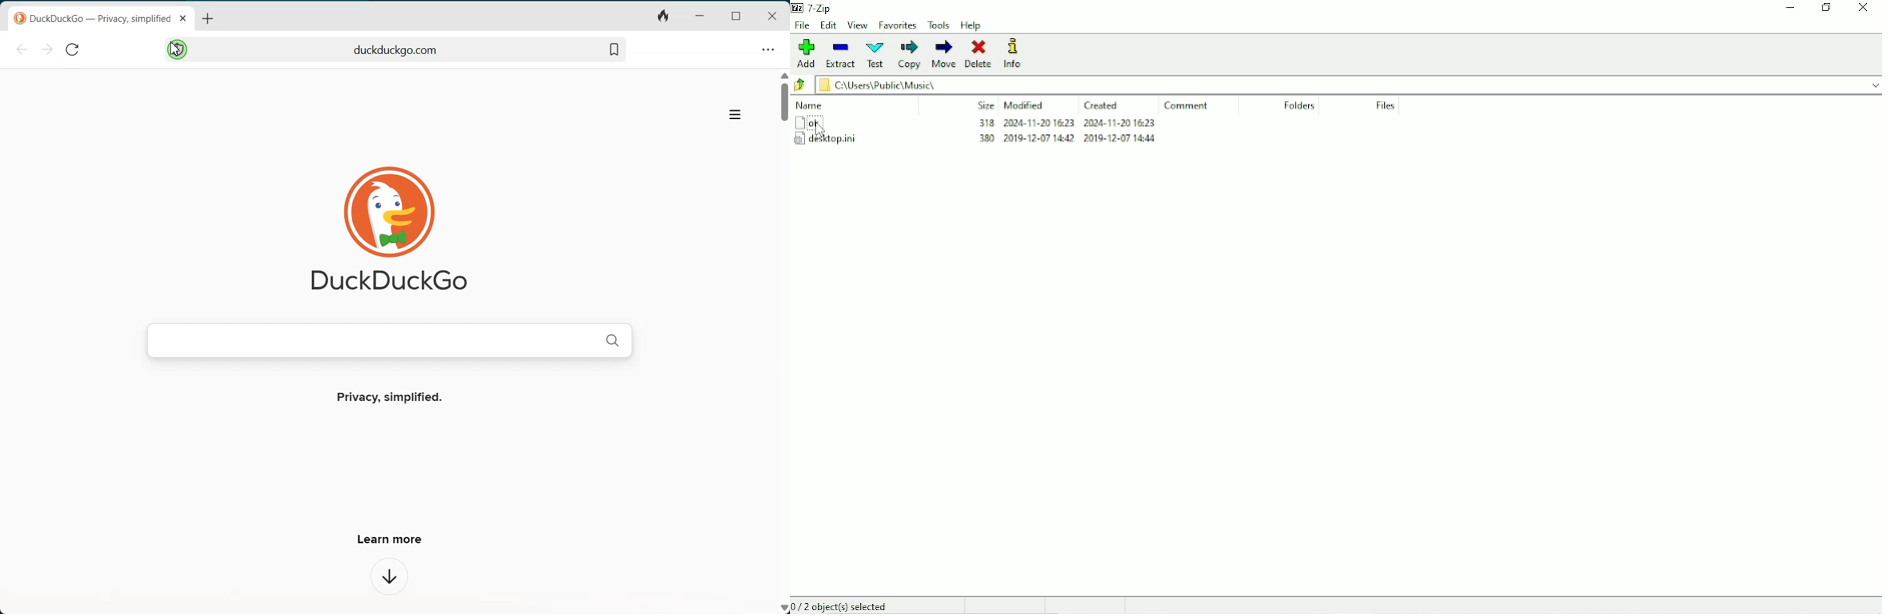  I want to click on Favorites, so click(898, 24).